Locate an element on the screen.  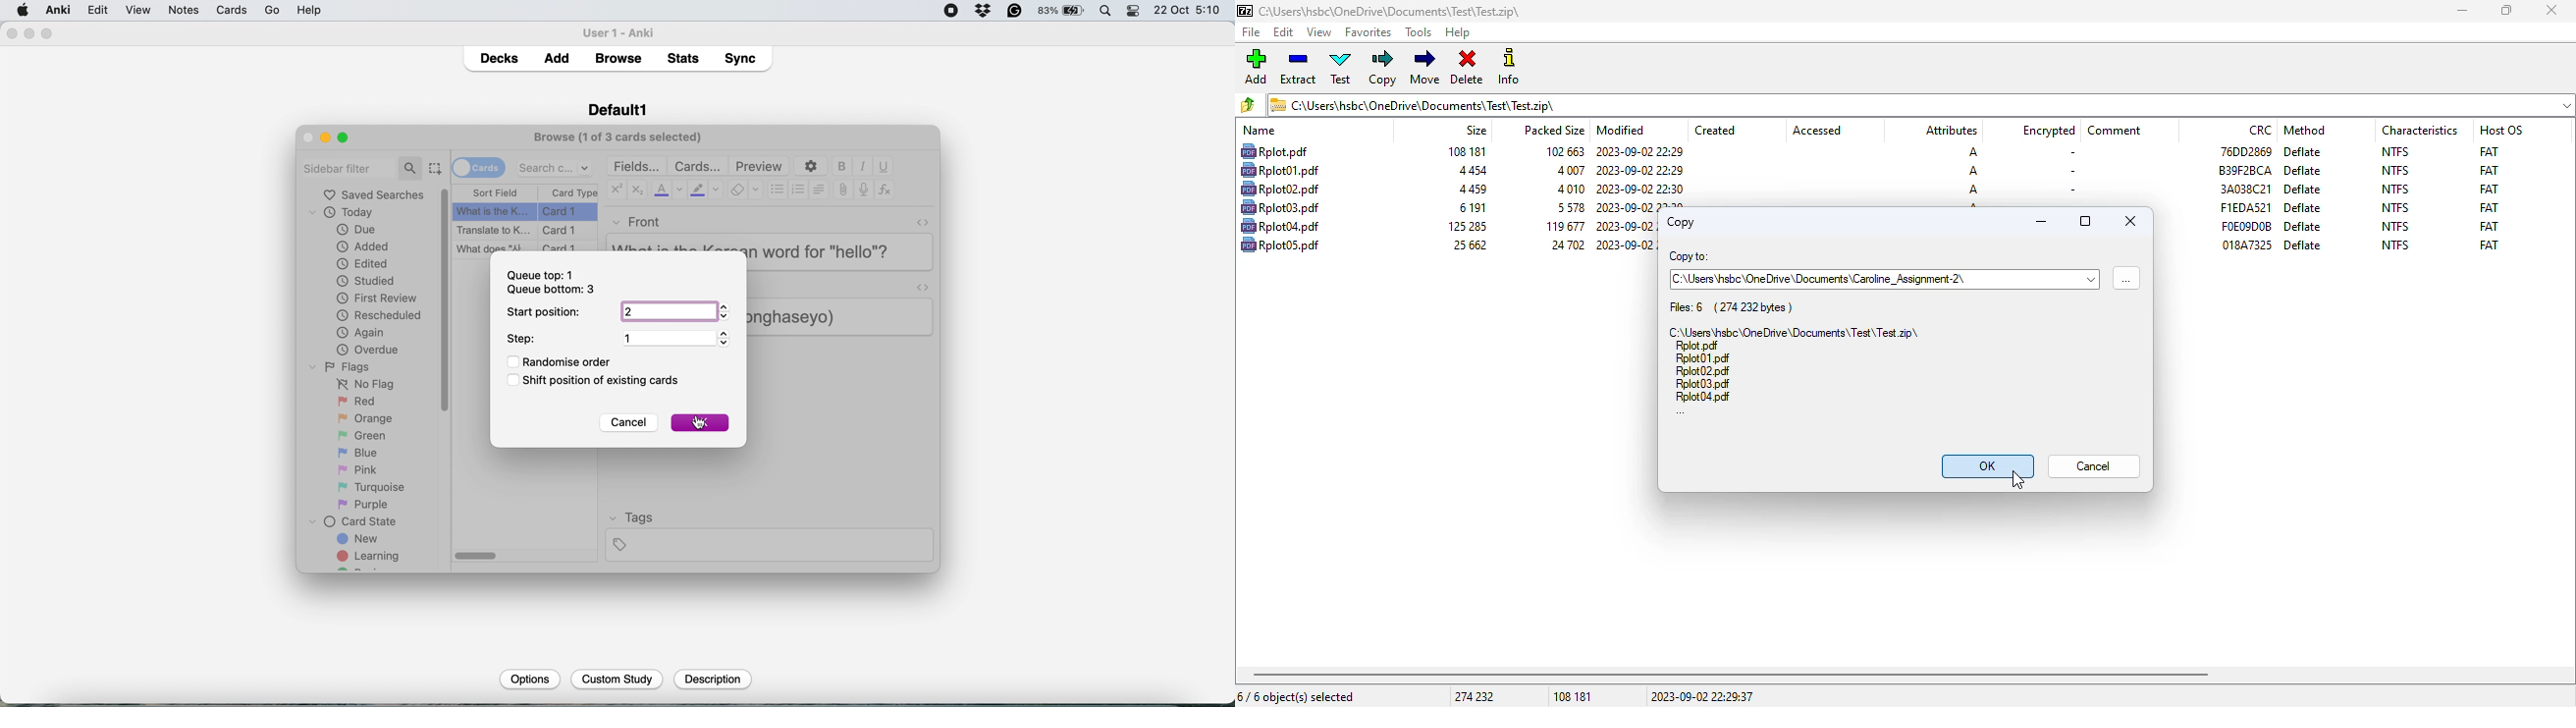
added is located at coordinates (364, 246).